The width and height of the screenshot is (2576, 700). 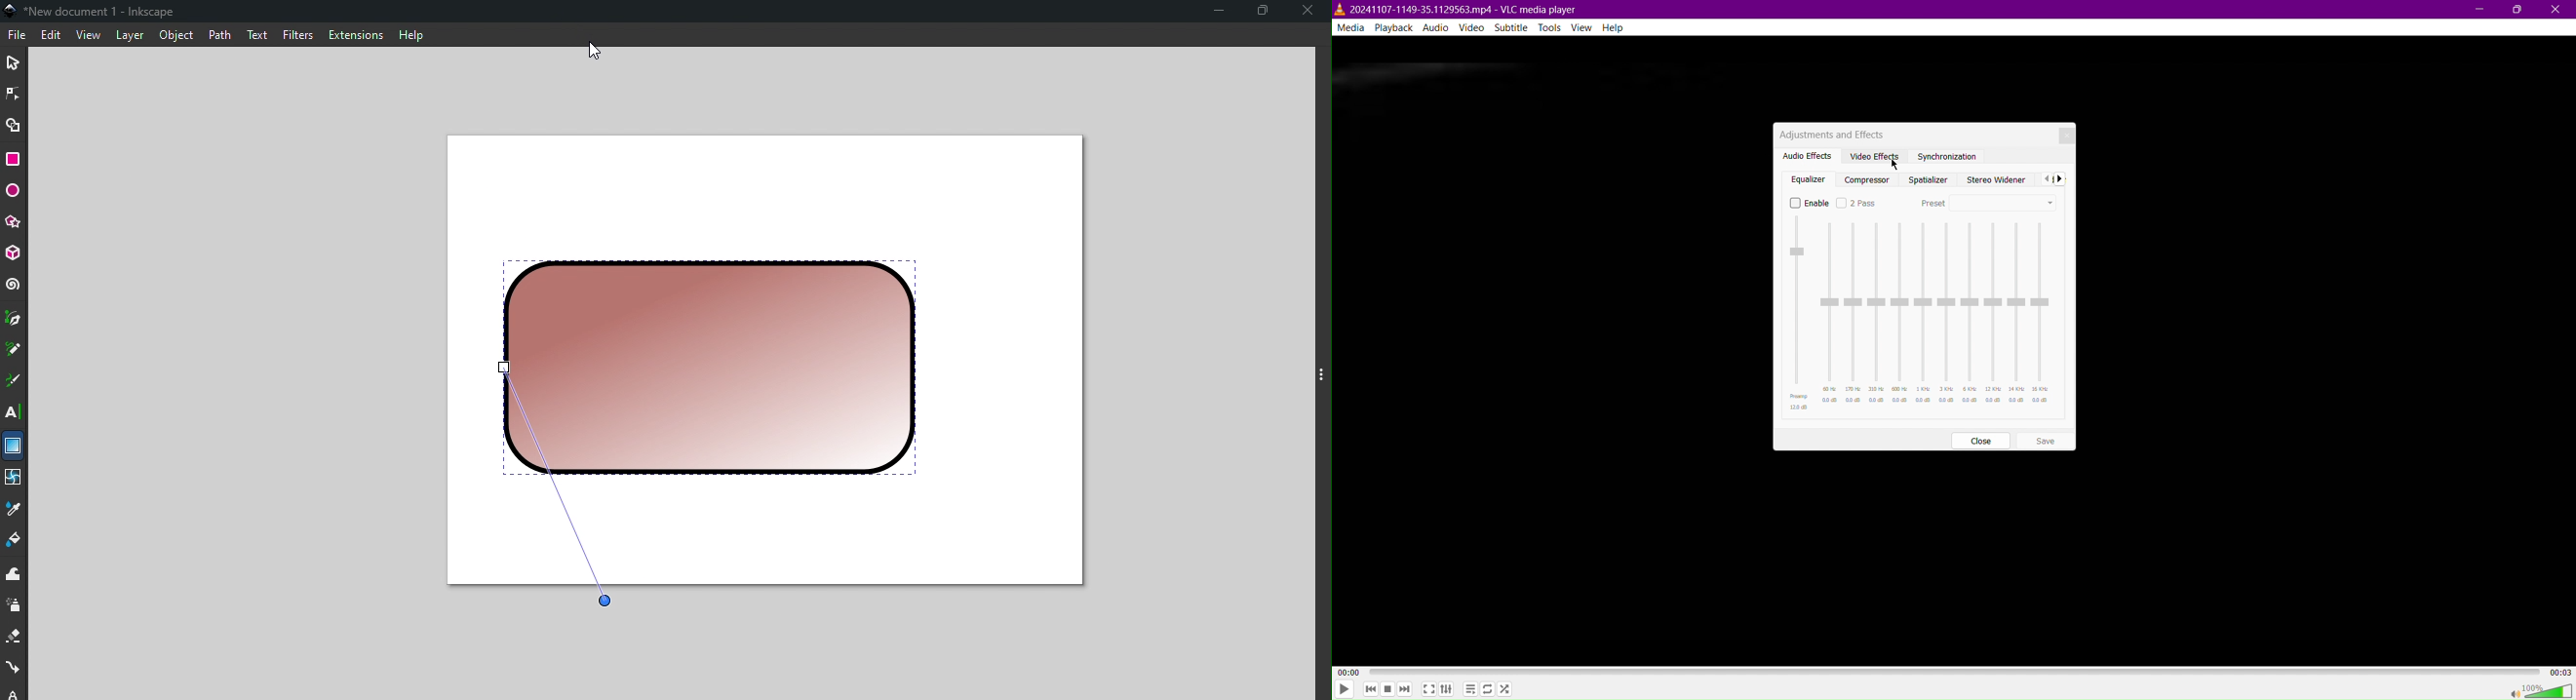 What do you see at coordinates (1585, 27) in the screenshot?
I see `View` at bounding box center [1585, 27].